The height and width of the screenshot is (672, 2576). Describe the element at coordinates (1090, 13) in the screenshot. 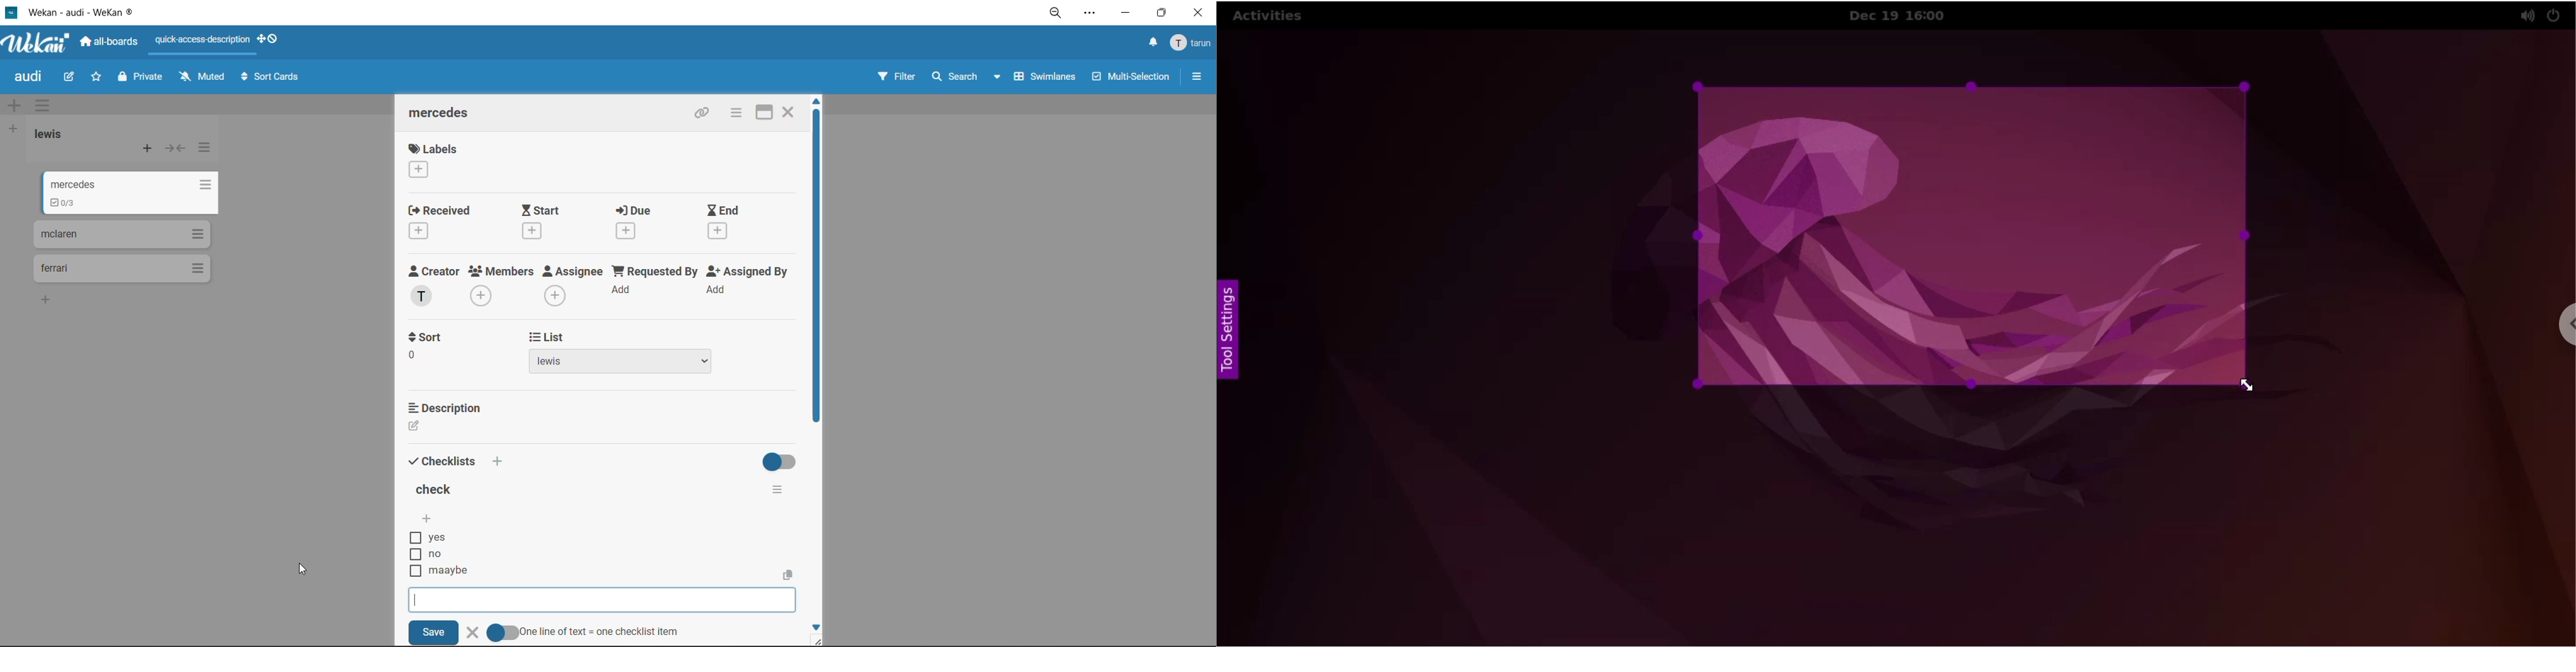

I see `settings` at that location.